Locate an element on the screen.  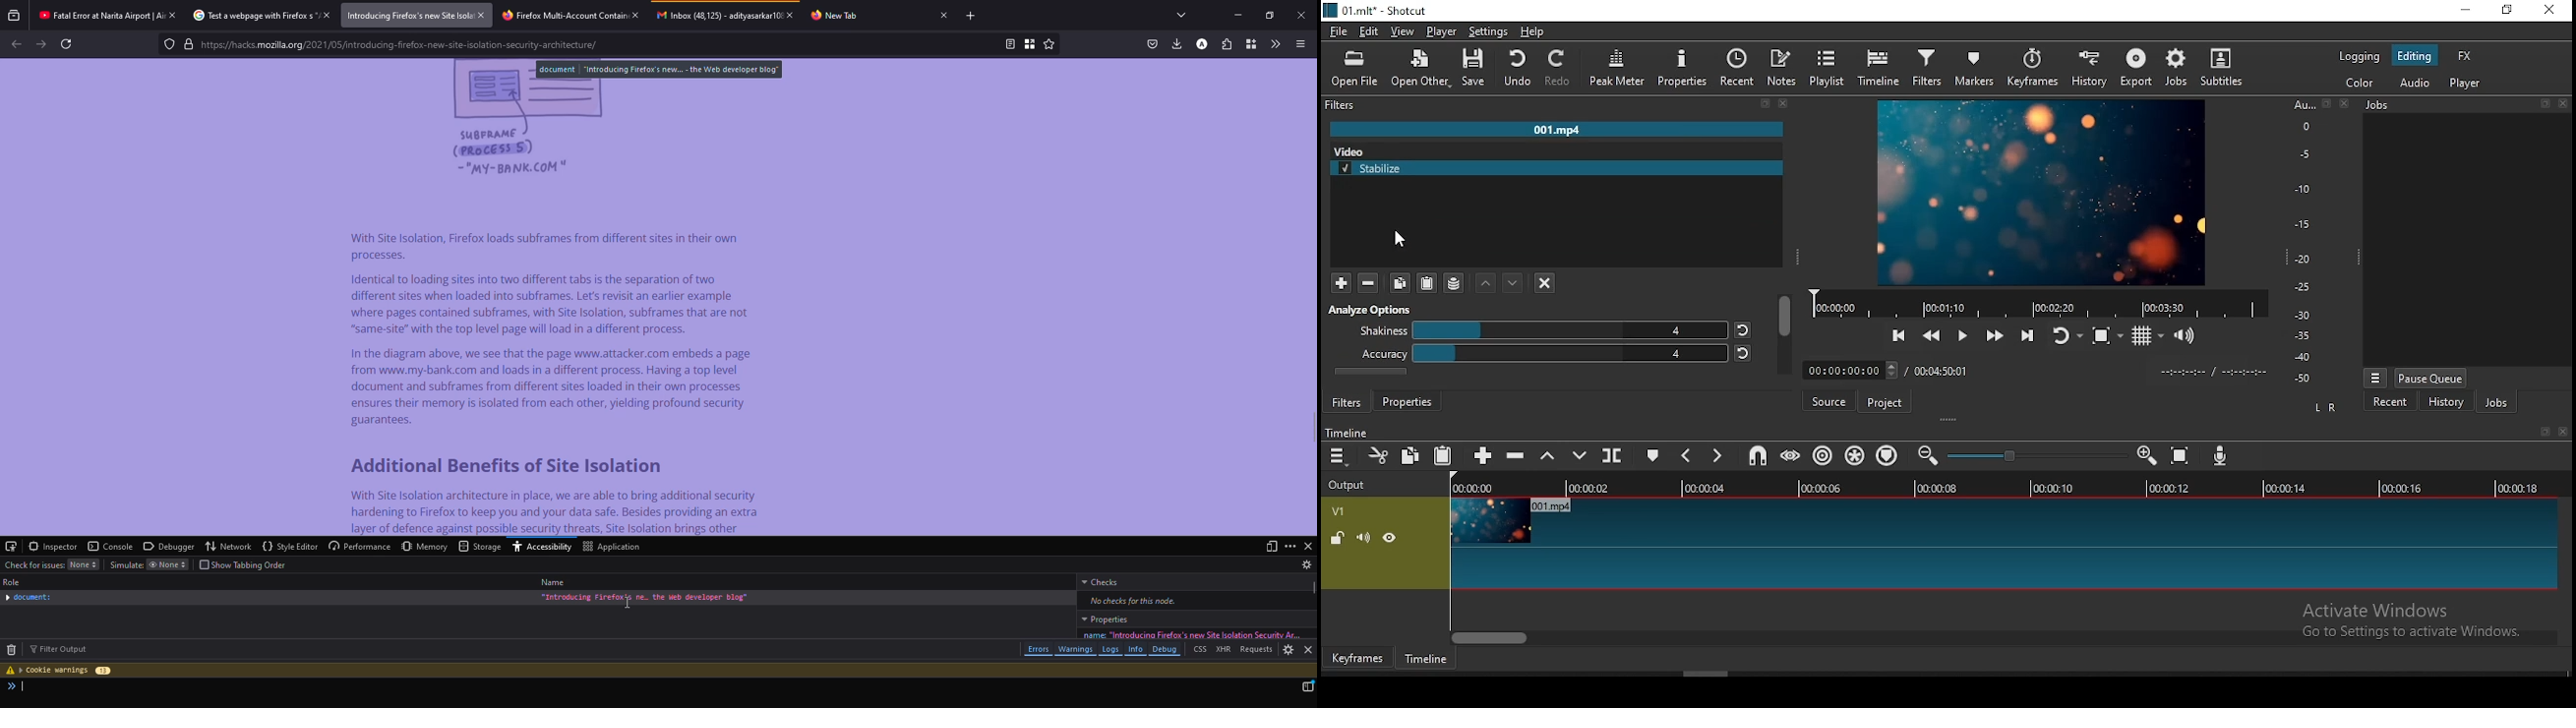
zoom timeline out is located at coordinates (1932, 456).